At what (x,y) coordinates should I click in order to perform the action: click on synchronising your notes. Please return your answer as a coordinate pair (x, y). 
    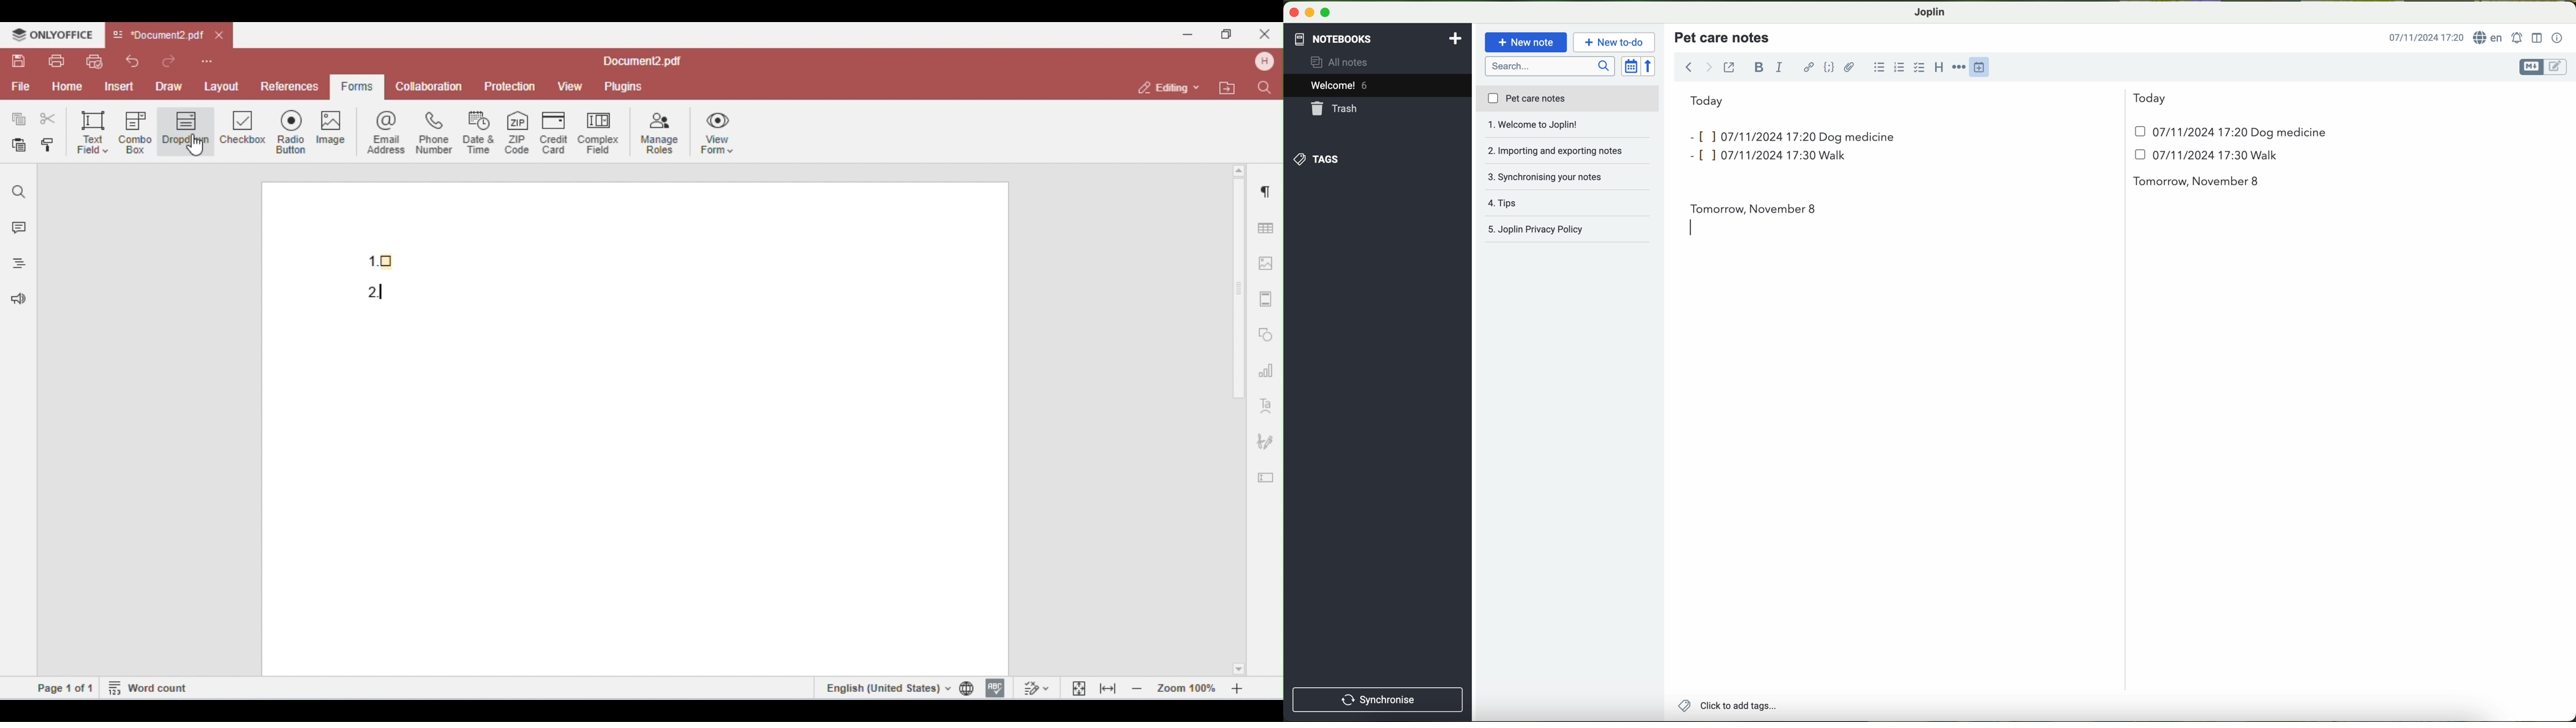
    Looking at the image, I should click on (1568, 152).